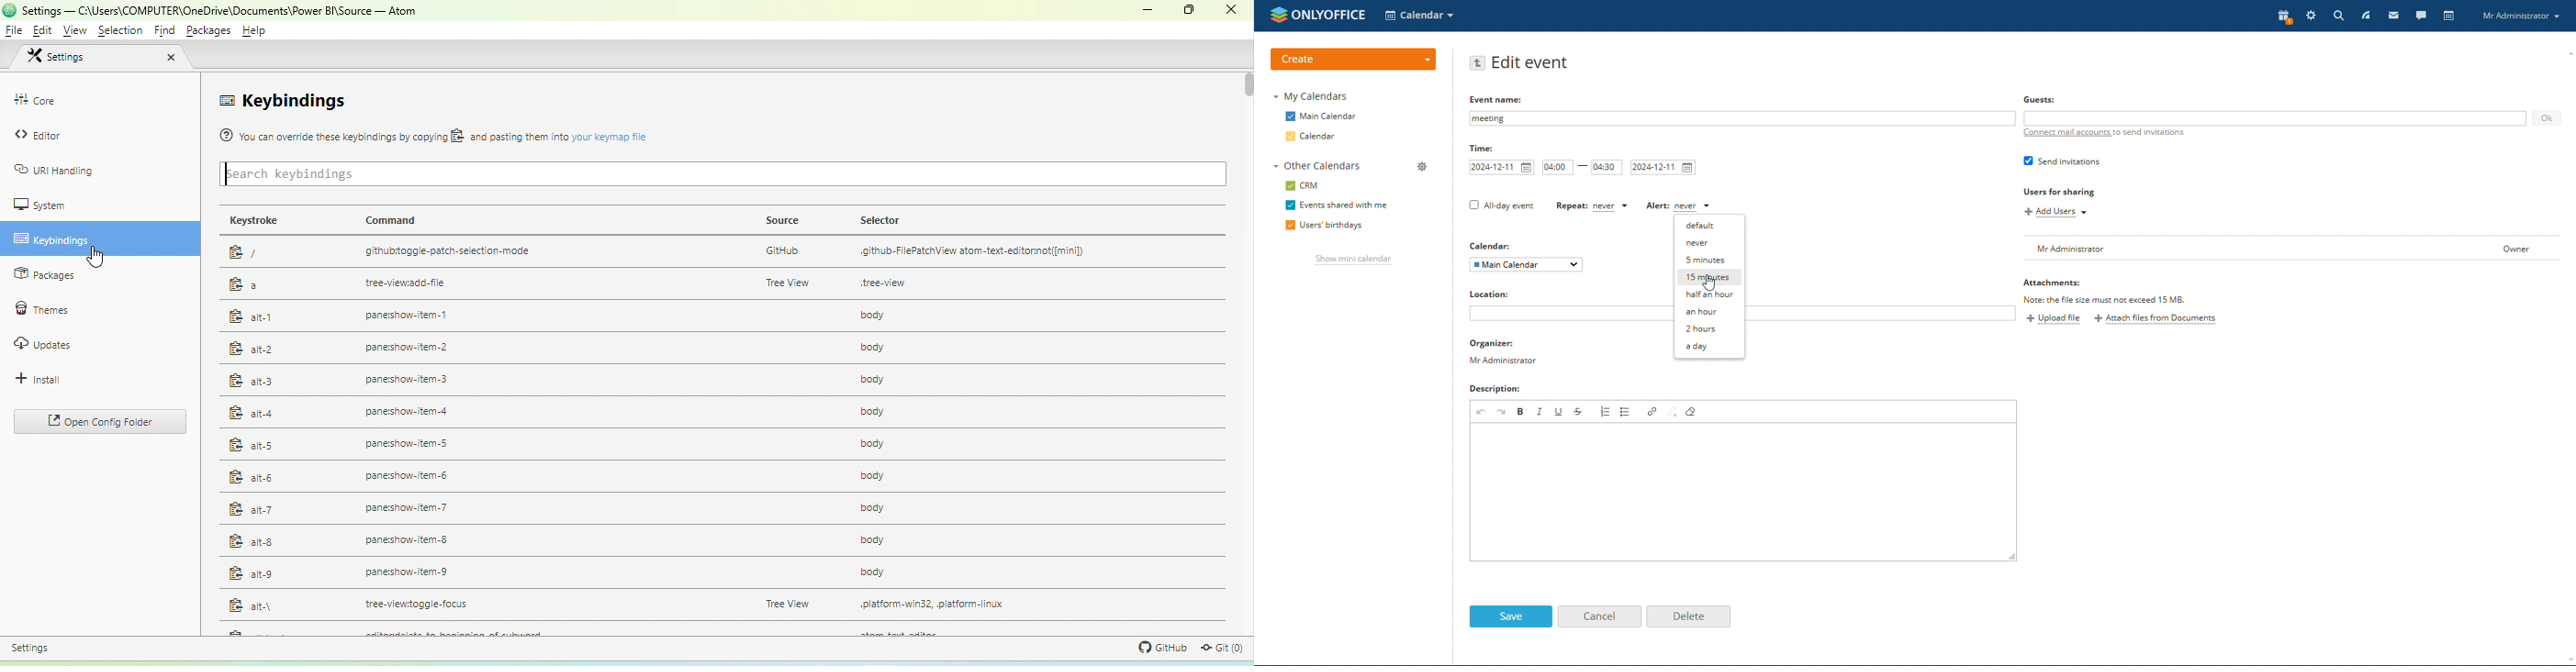 Image resolution: width=2576 pixels, height=672 pixels. I want to click on user list, so click(2295, 248).